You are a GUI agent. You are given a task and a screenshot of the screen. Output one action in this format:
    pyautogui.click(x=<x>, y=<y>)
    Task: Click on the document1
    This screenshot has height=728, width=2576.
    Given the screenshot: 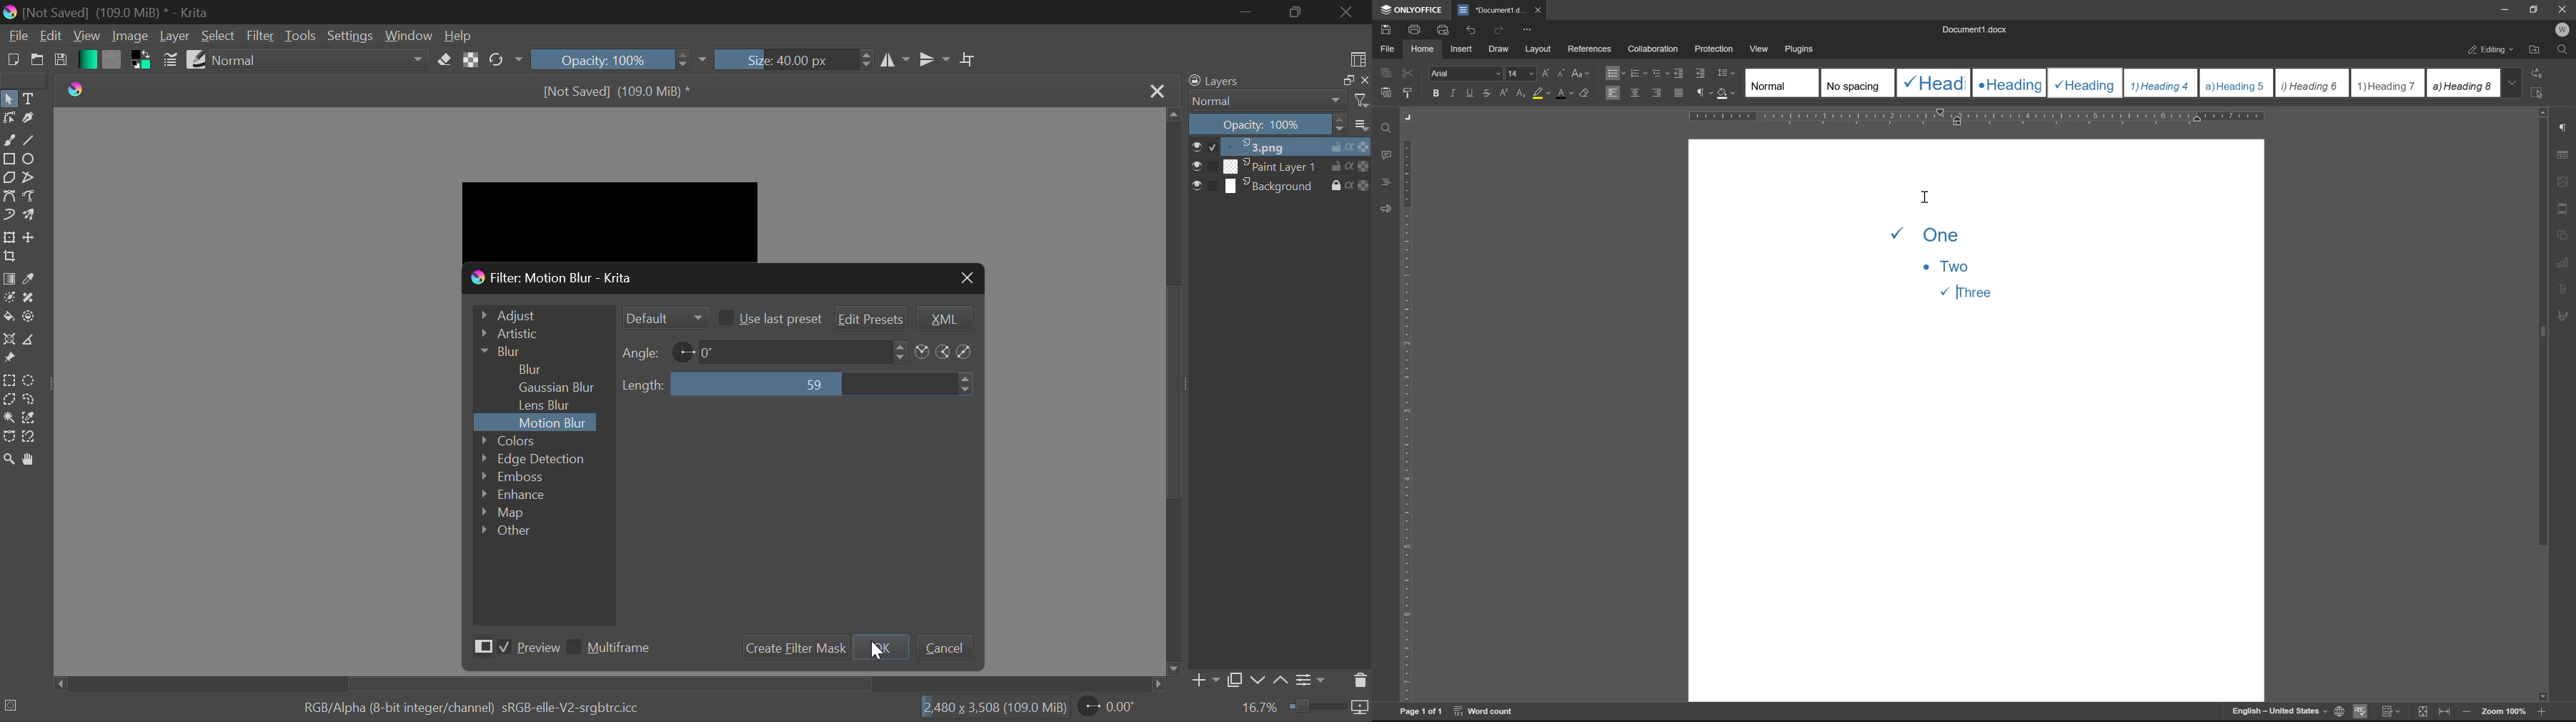 What is the action you would take?
    pyautogui.click(x=1491, y=10)
    